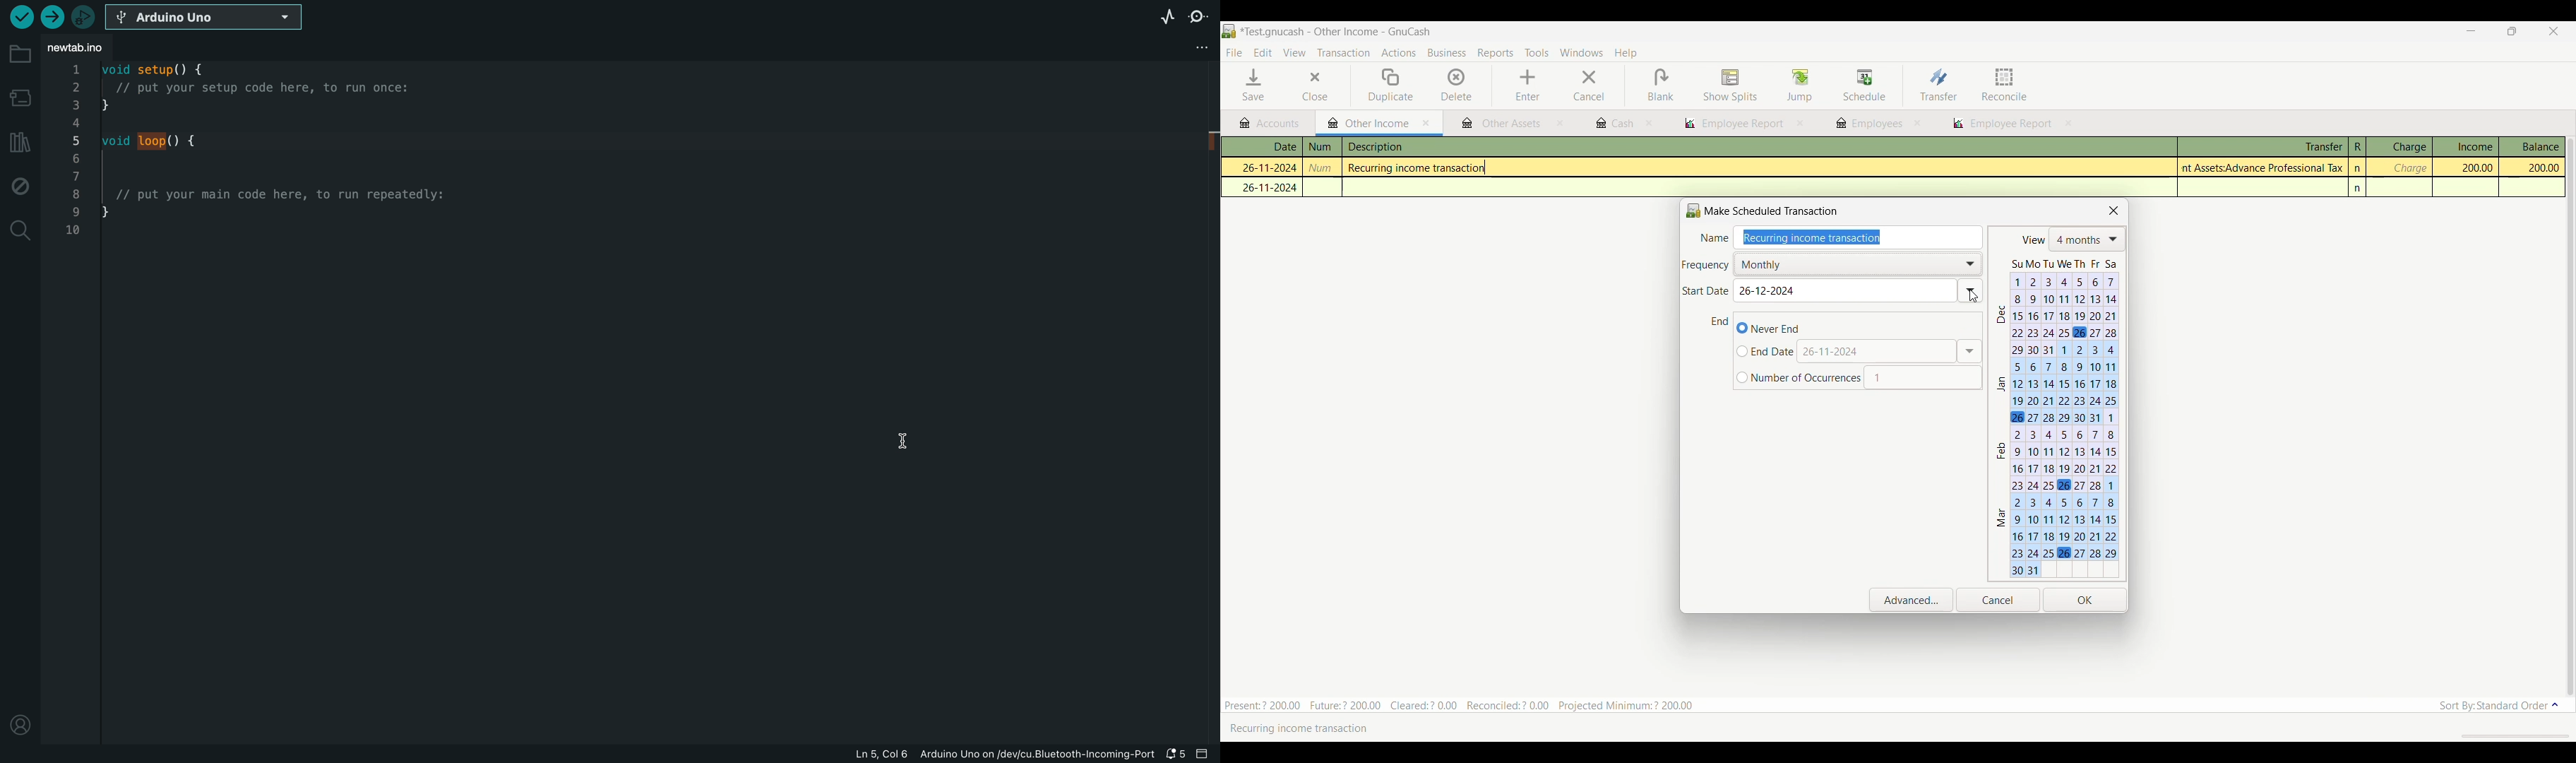  I want to click on close slide bar, so click(1205, 754).